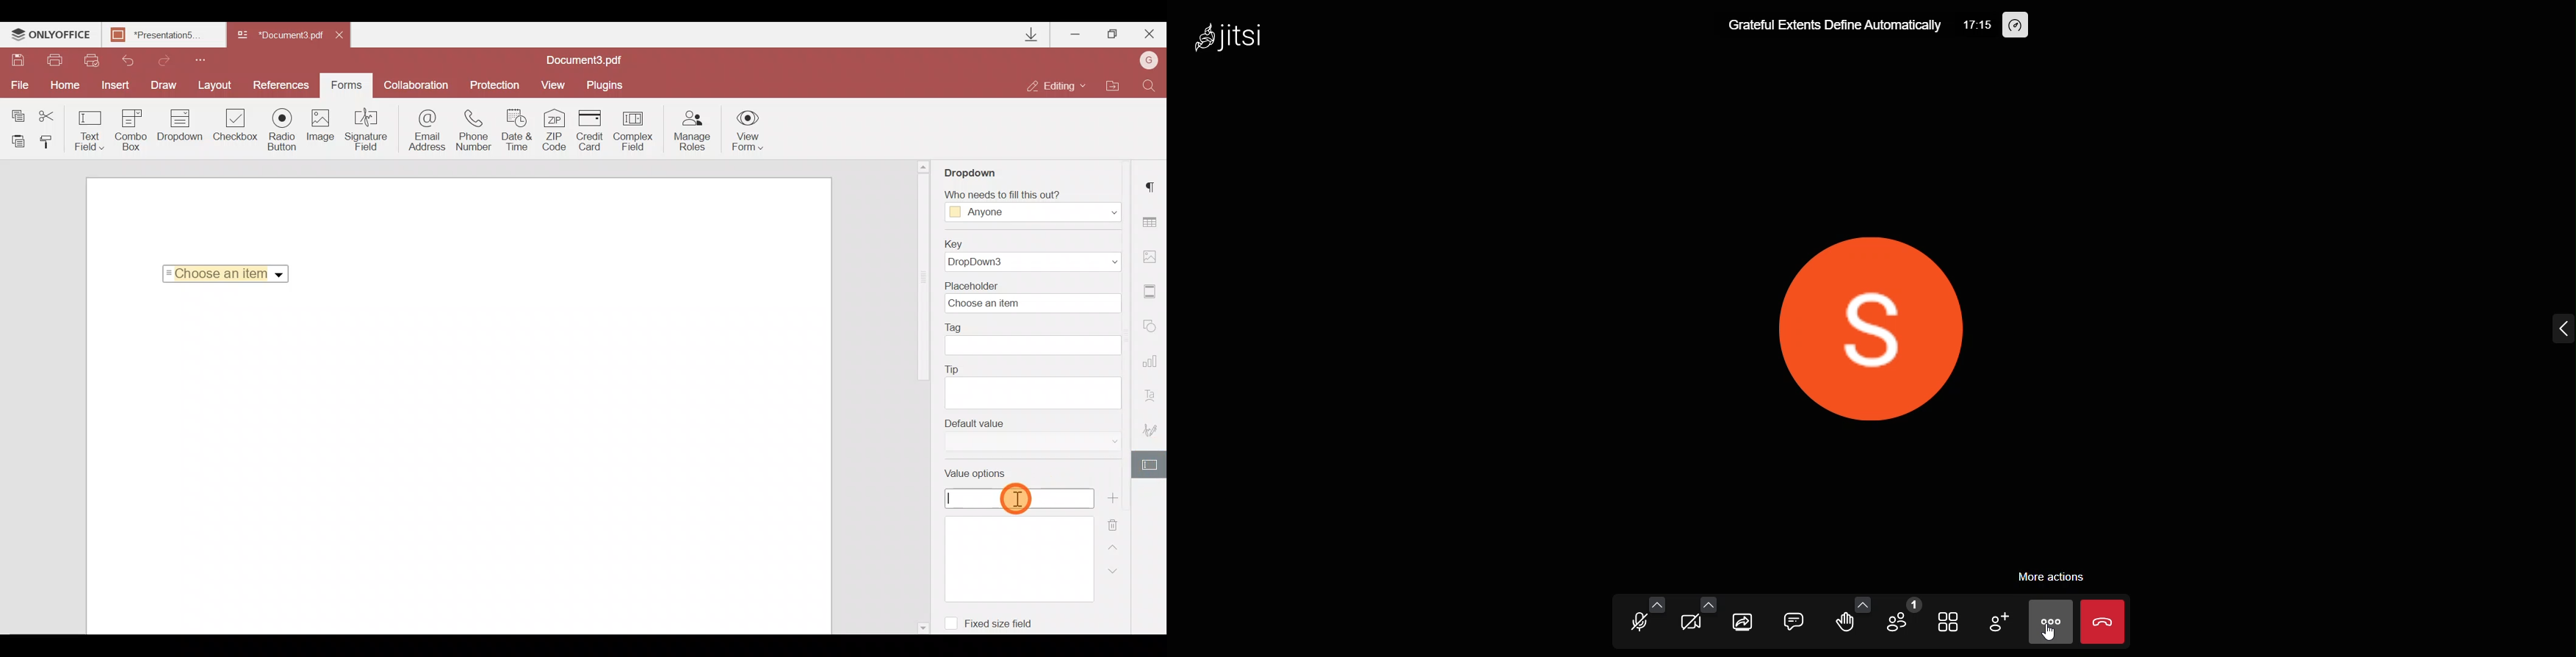 Image resolution: width=2576 pixels, height=672 pixels. What do you see at coordinates (693, 131) in the screenshot?
I see `Manage roles` at bounding box center [693, 131].